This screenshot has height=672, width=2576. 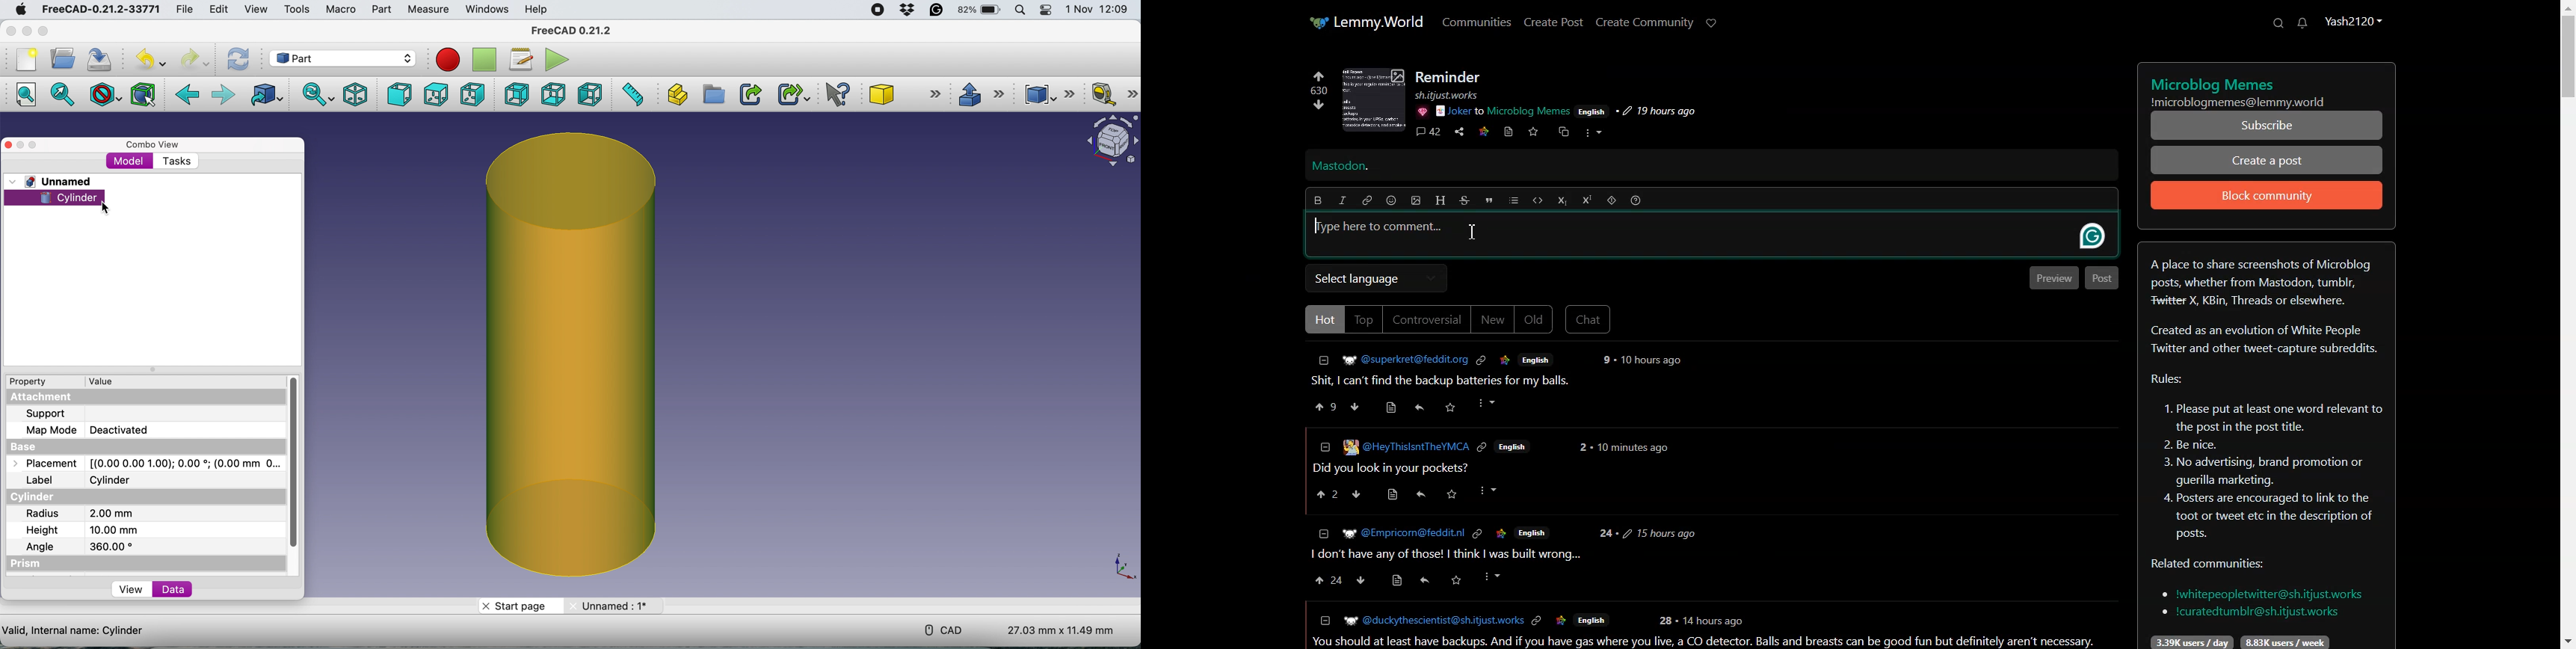 I want to click on go to linked object, so click(x=269, y=96).